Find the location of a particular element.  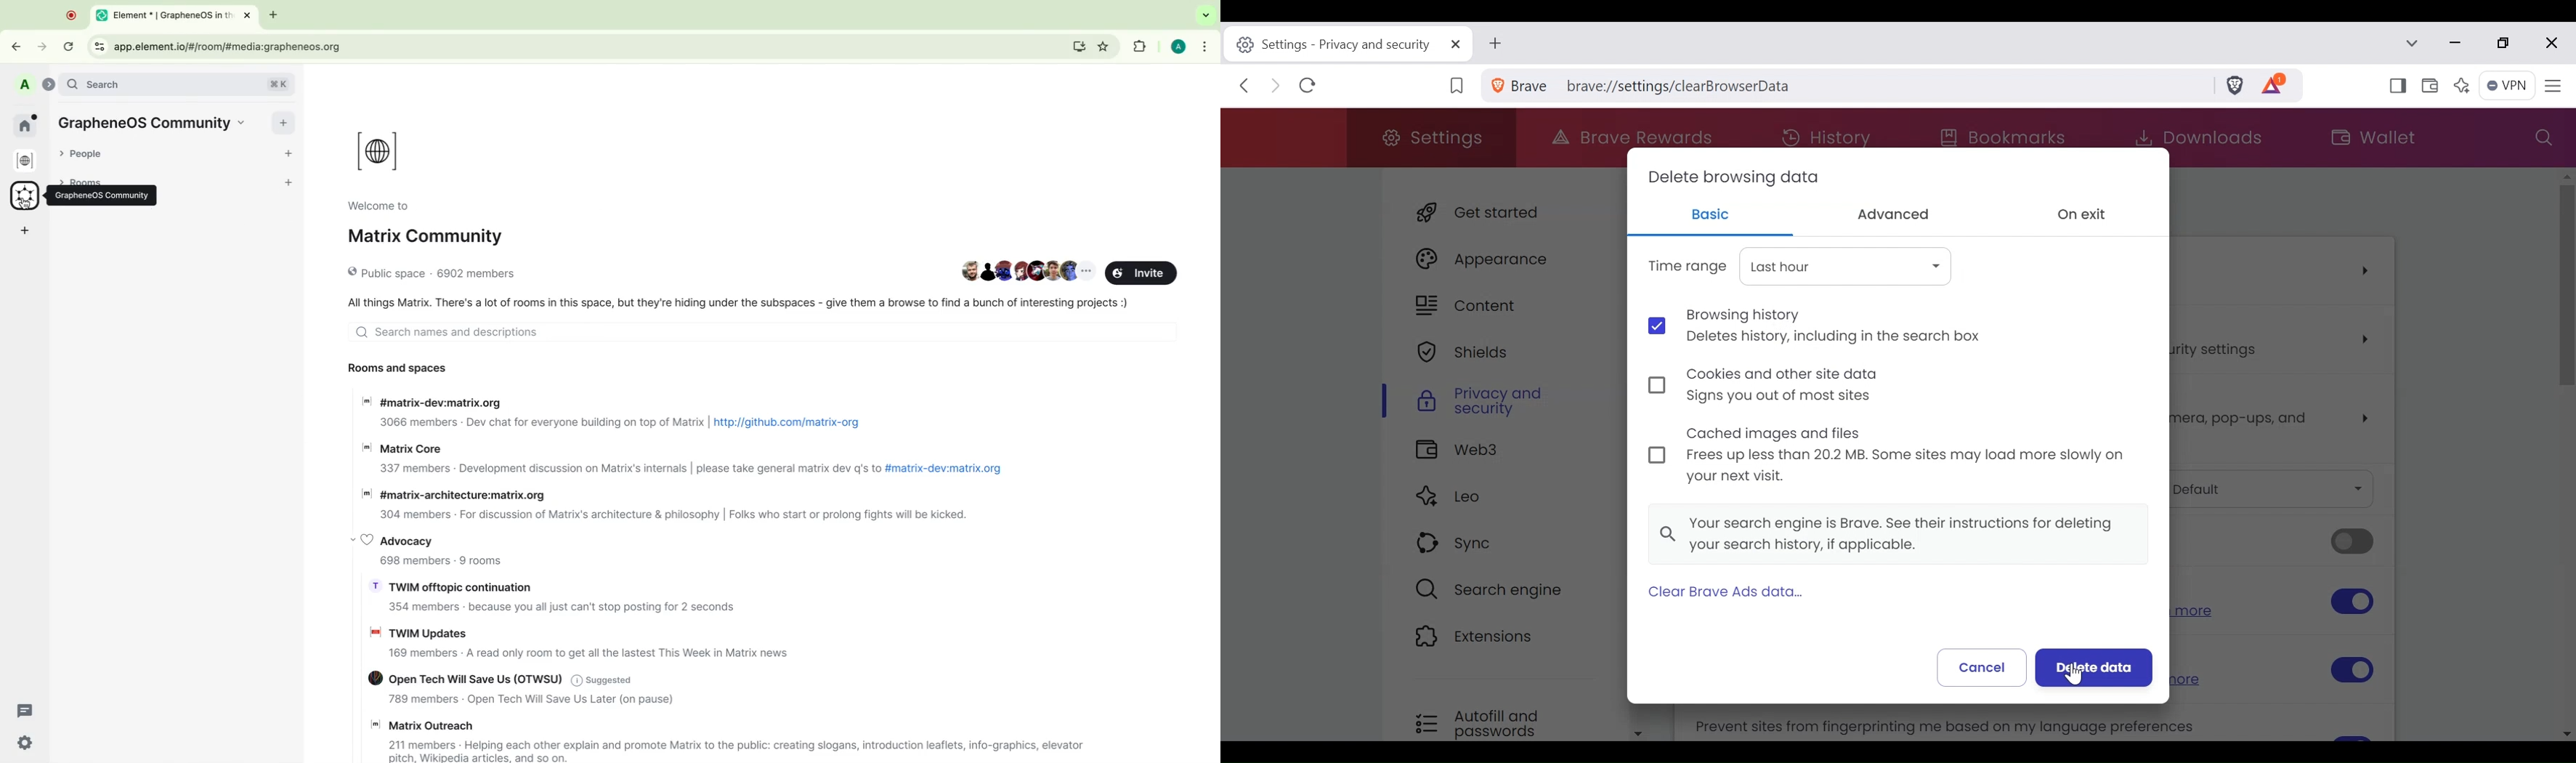

304 members - for discussion of Matrix's Architecture and philosophy | folks who start or prolong fights will be kicked is located at coordinates (665, 515).